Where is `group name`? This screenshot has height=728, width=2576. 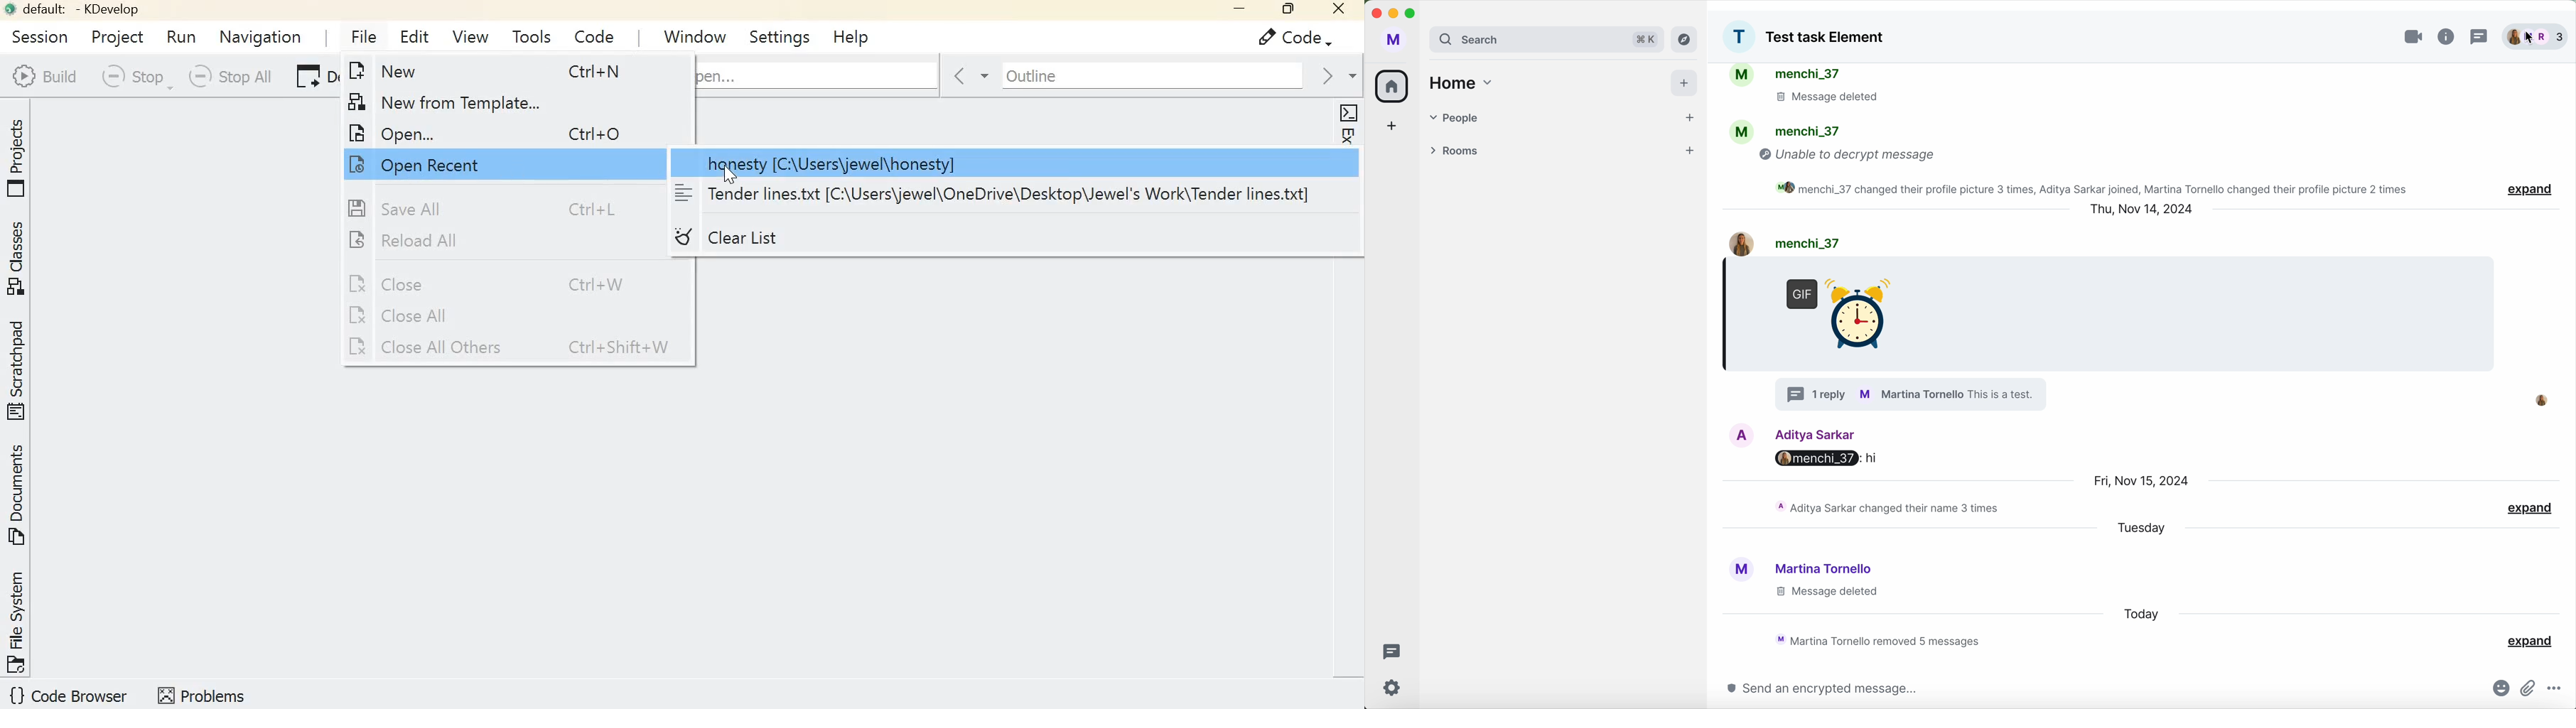 group name is located at coordinates (1826, 39).